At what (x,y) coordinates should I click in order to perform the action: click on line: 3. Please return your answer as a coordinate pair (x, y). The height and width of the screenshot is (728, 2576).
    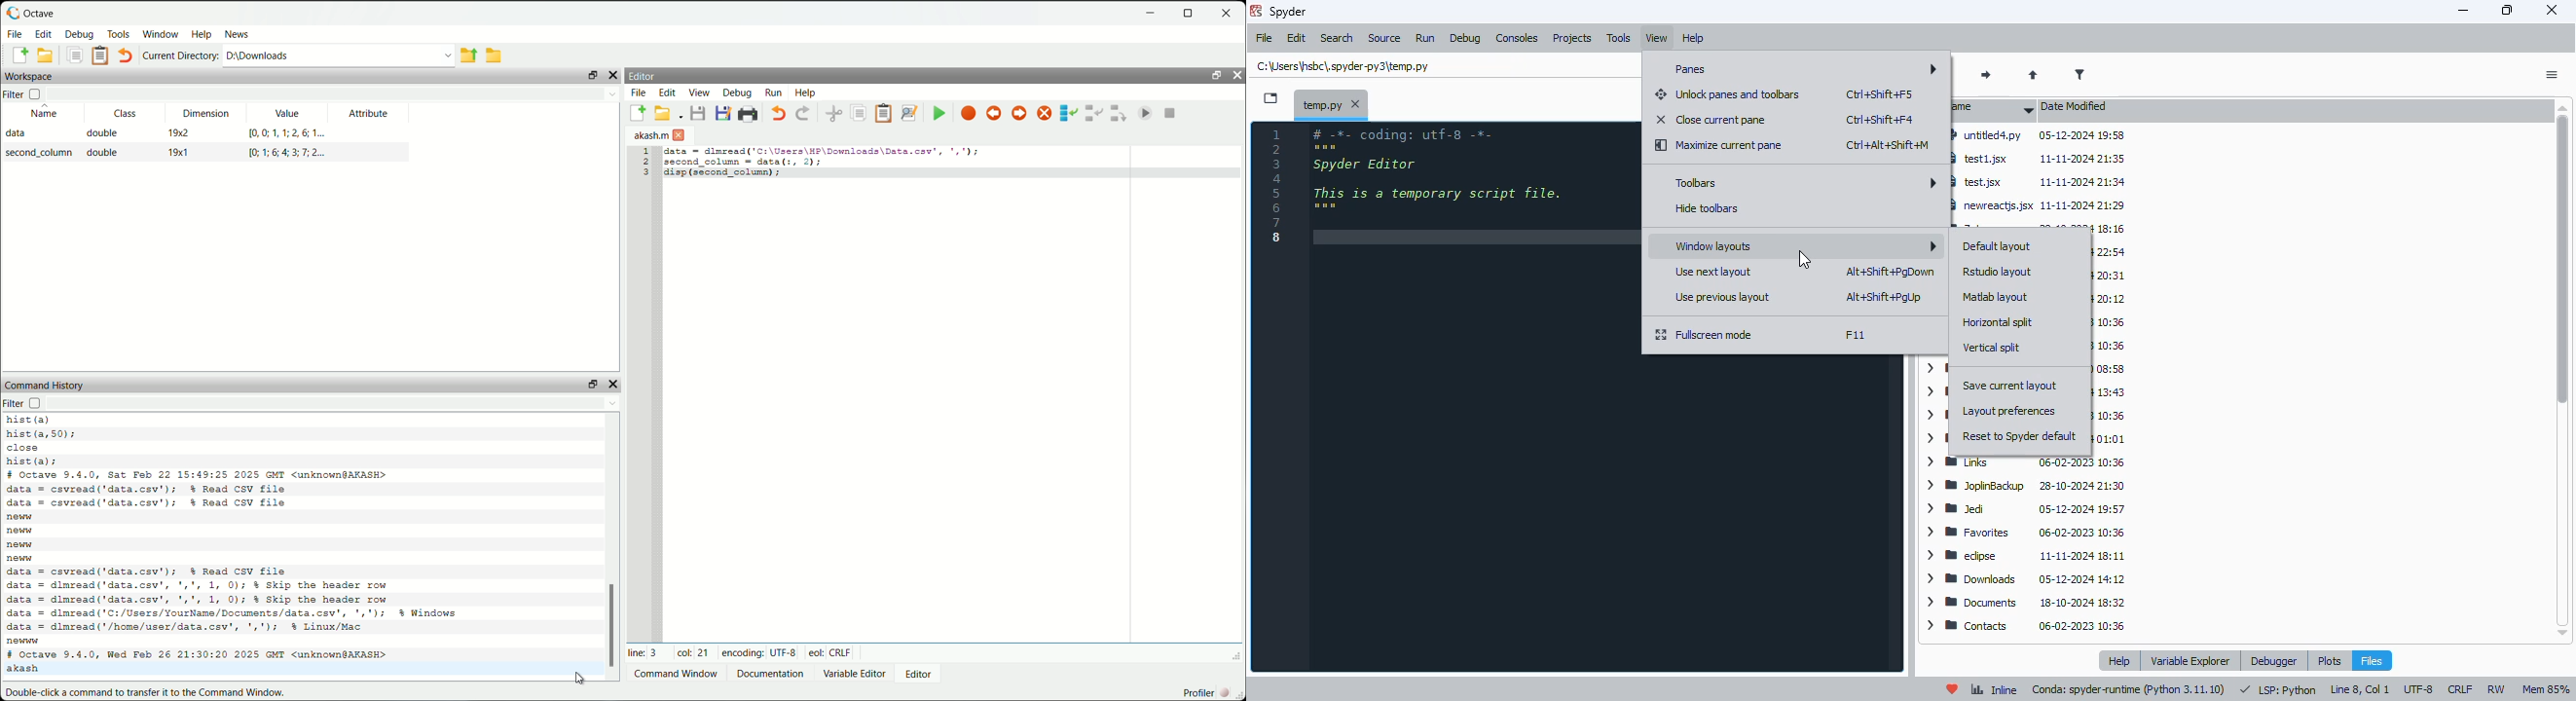
    Looking at the image, I should click on (640, 651).